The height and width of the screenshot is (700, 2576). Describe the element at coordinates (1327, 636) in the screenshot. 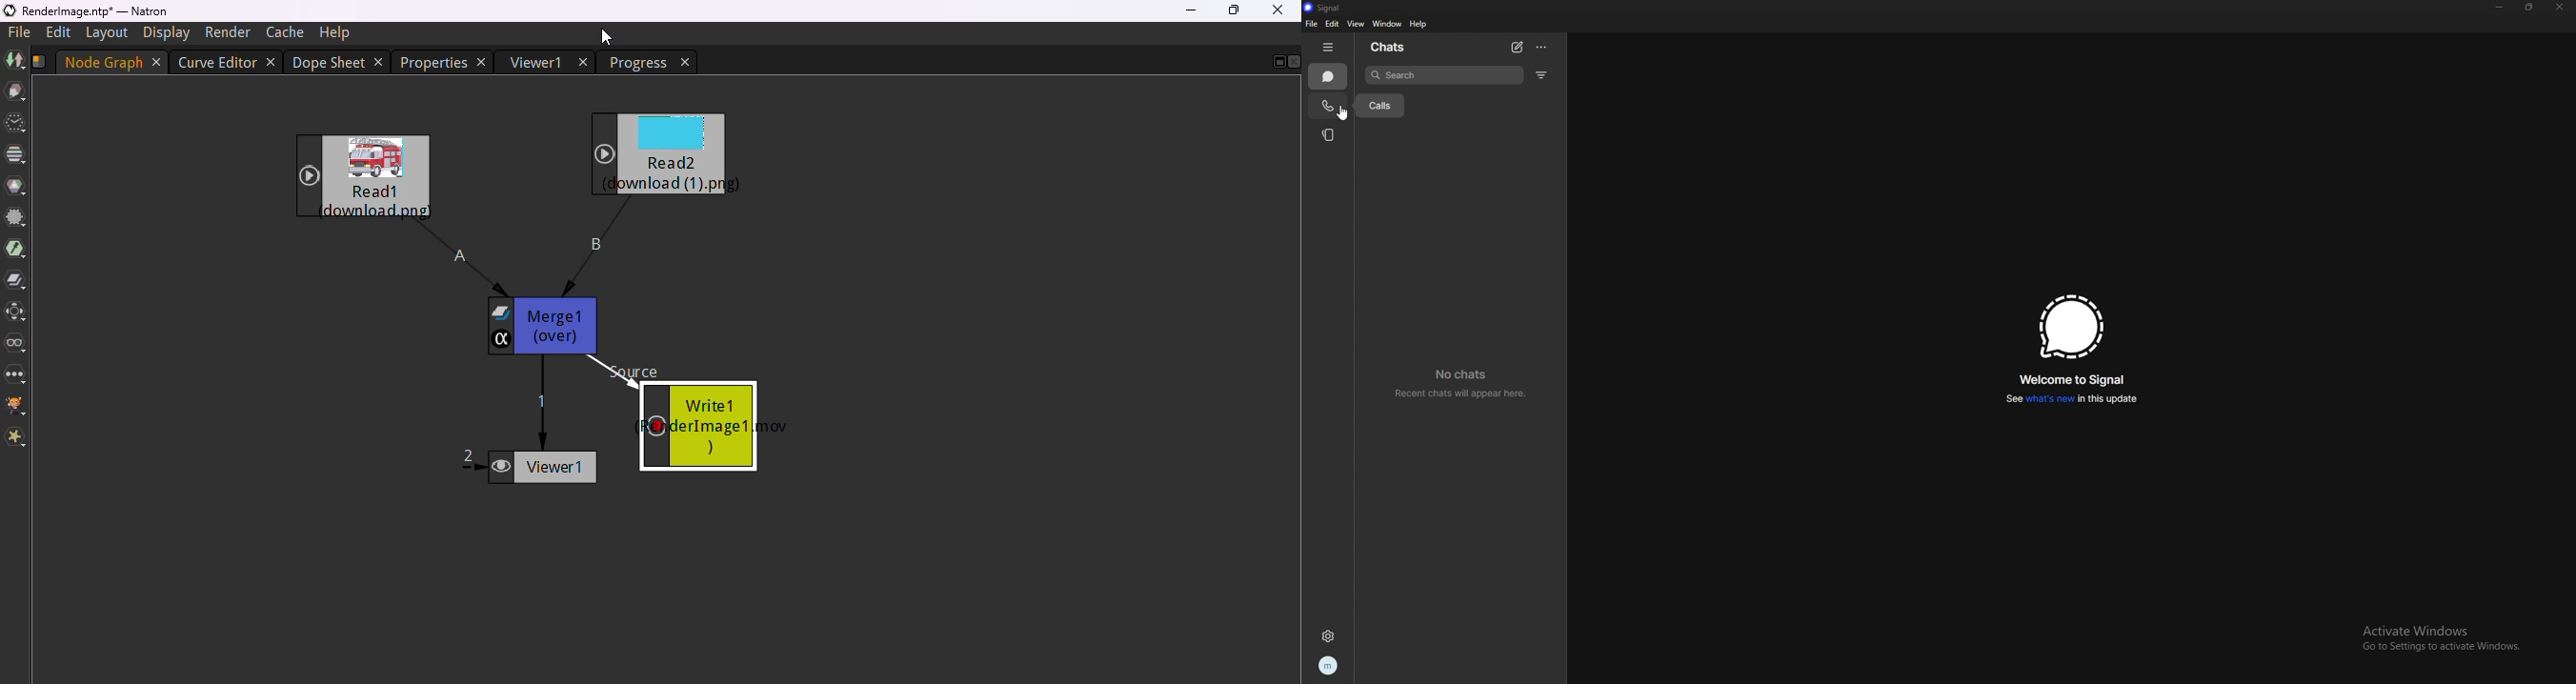

I see `settings` at that location.